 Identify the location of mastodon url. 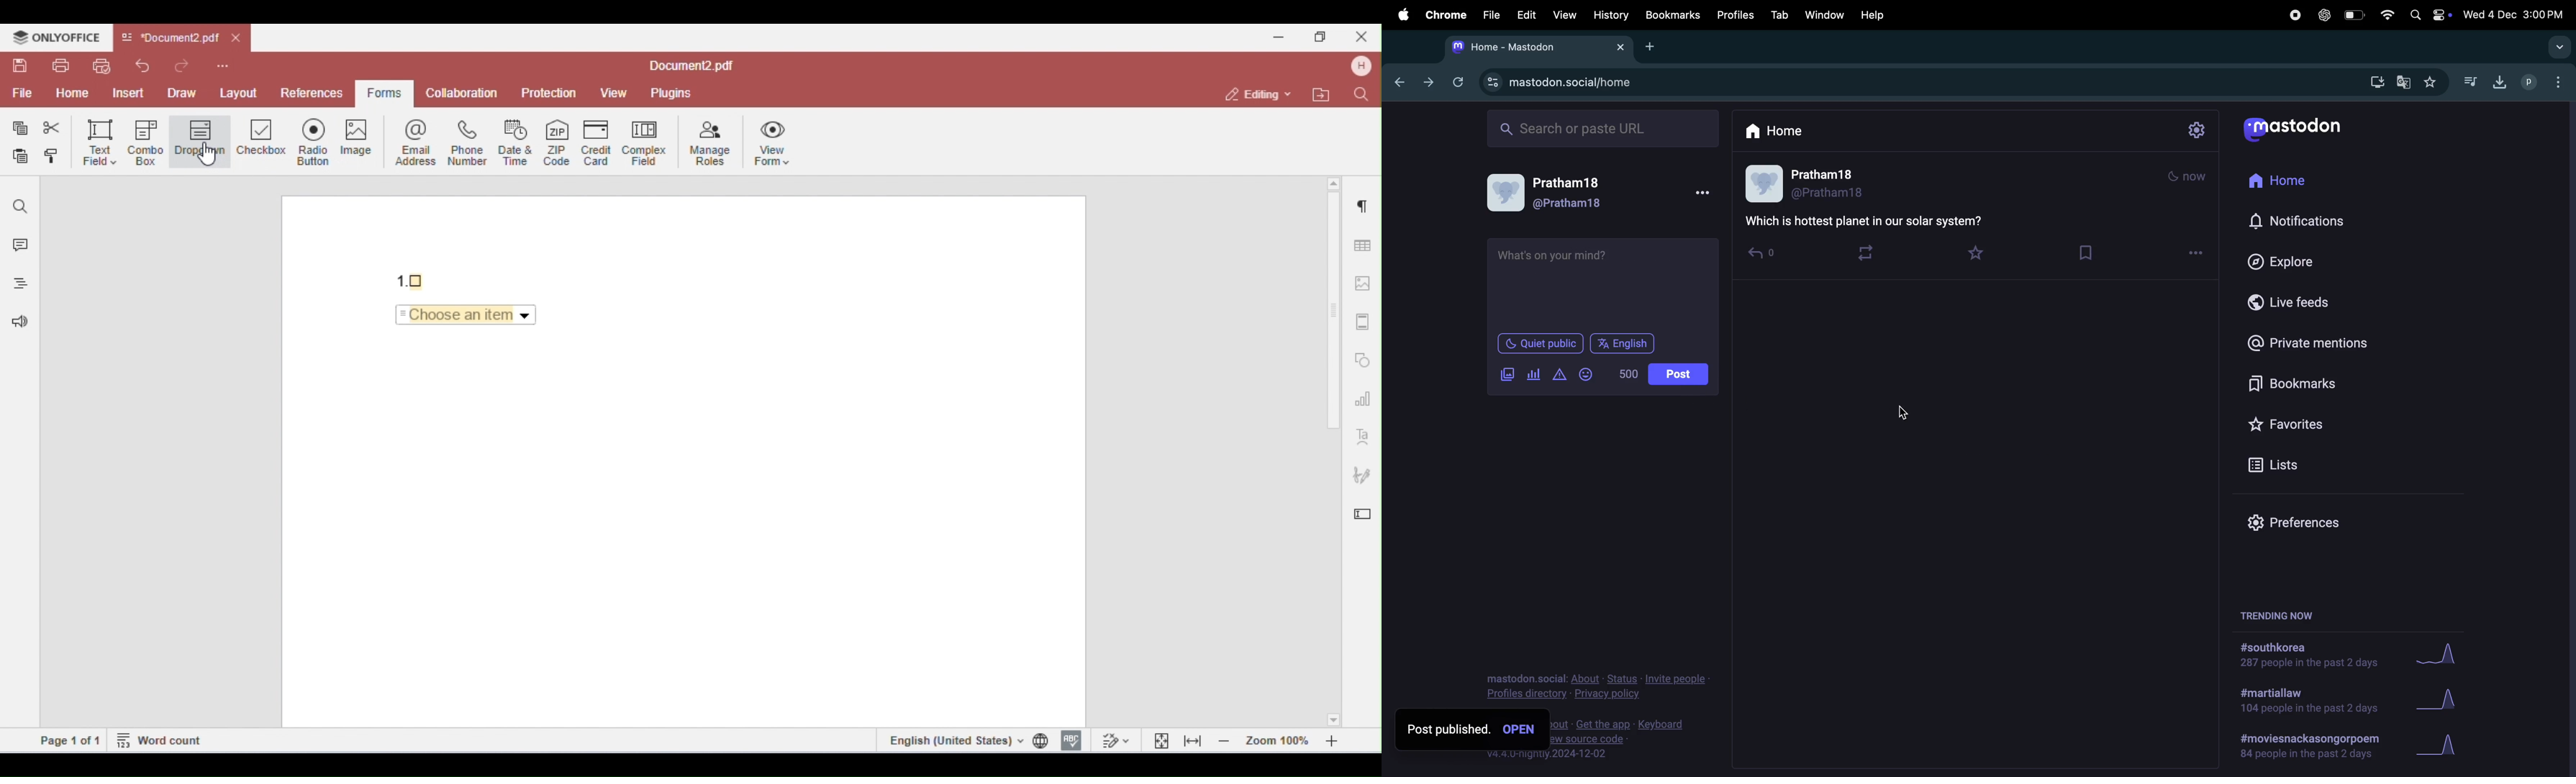
(1577, 82).